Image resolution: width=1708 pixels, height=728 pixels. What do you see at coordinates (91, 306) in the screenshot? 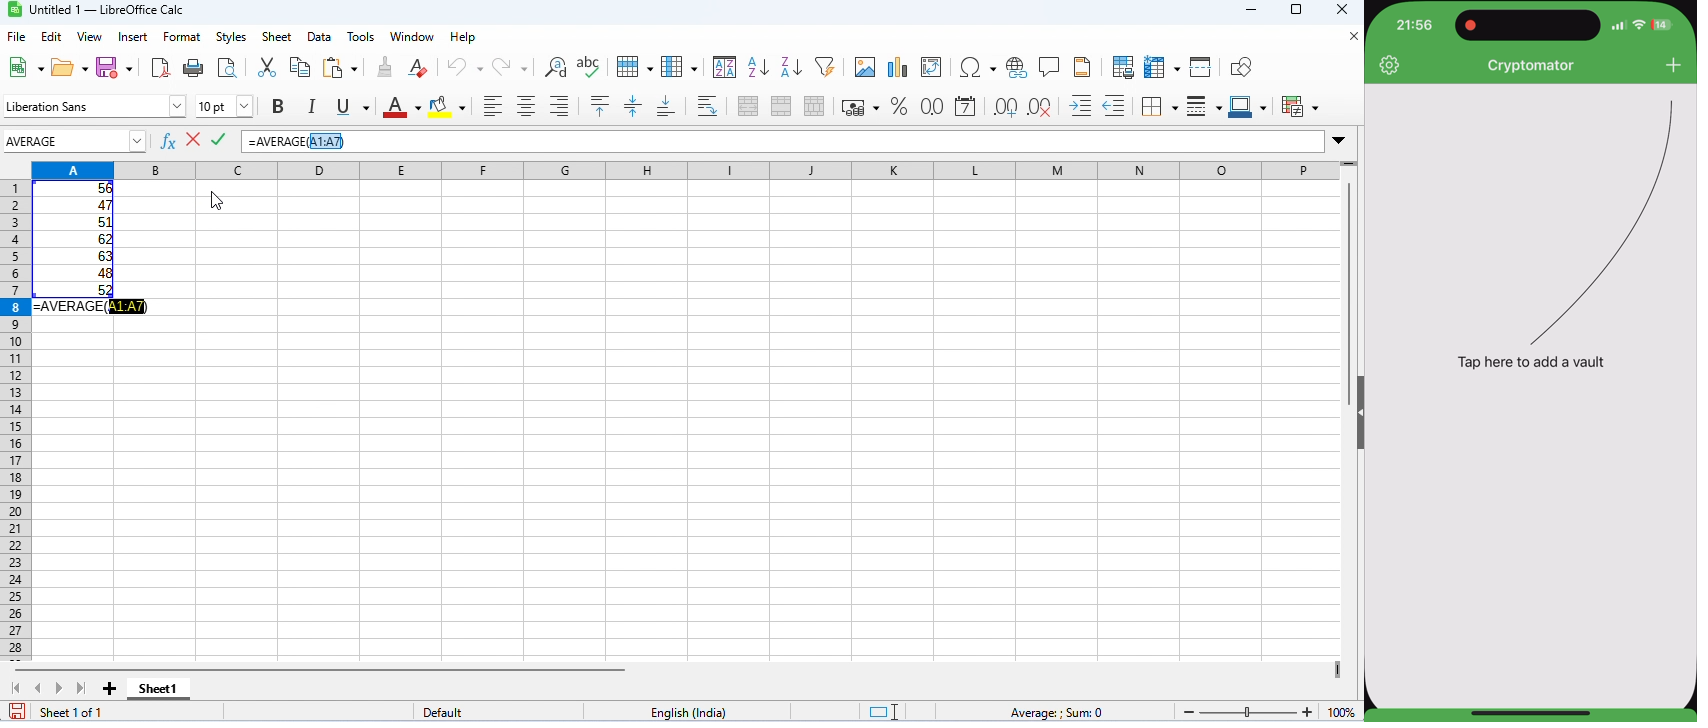
I see `formula appeared` at bounding box center [91, 306].